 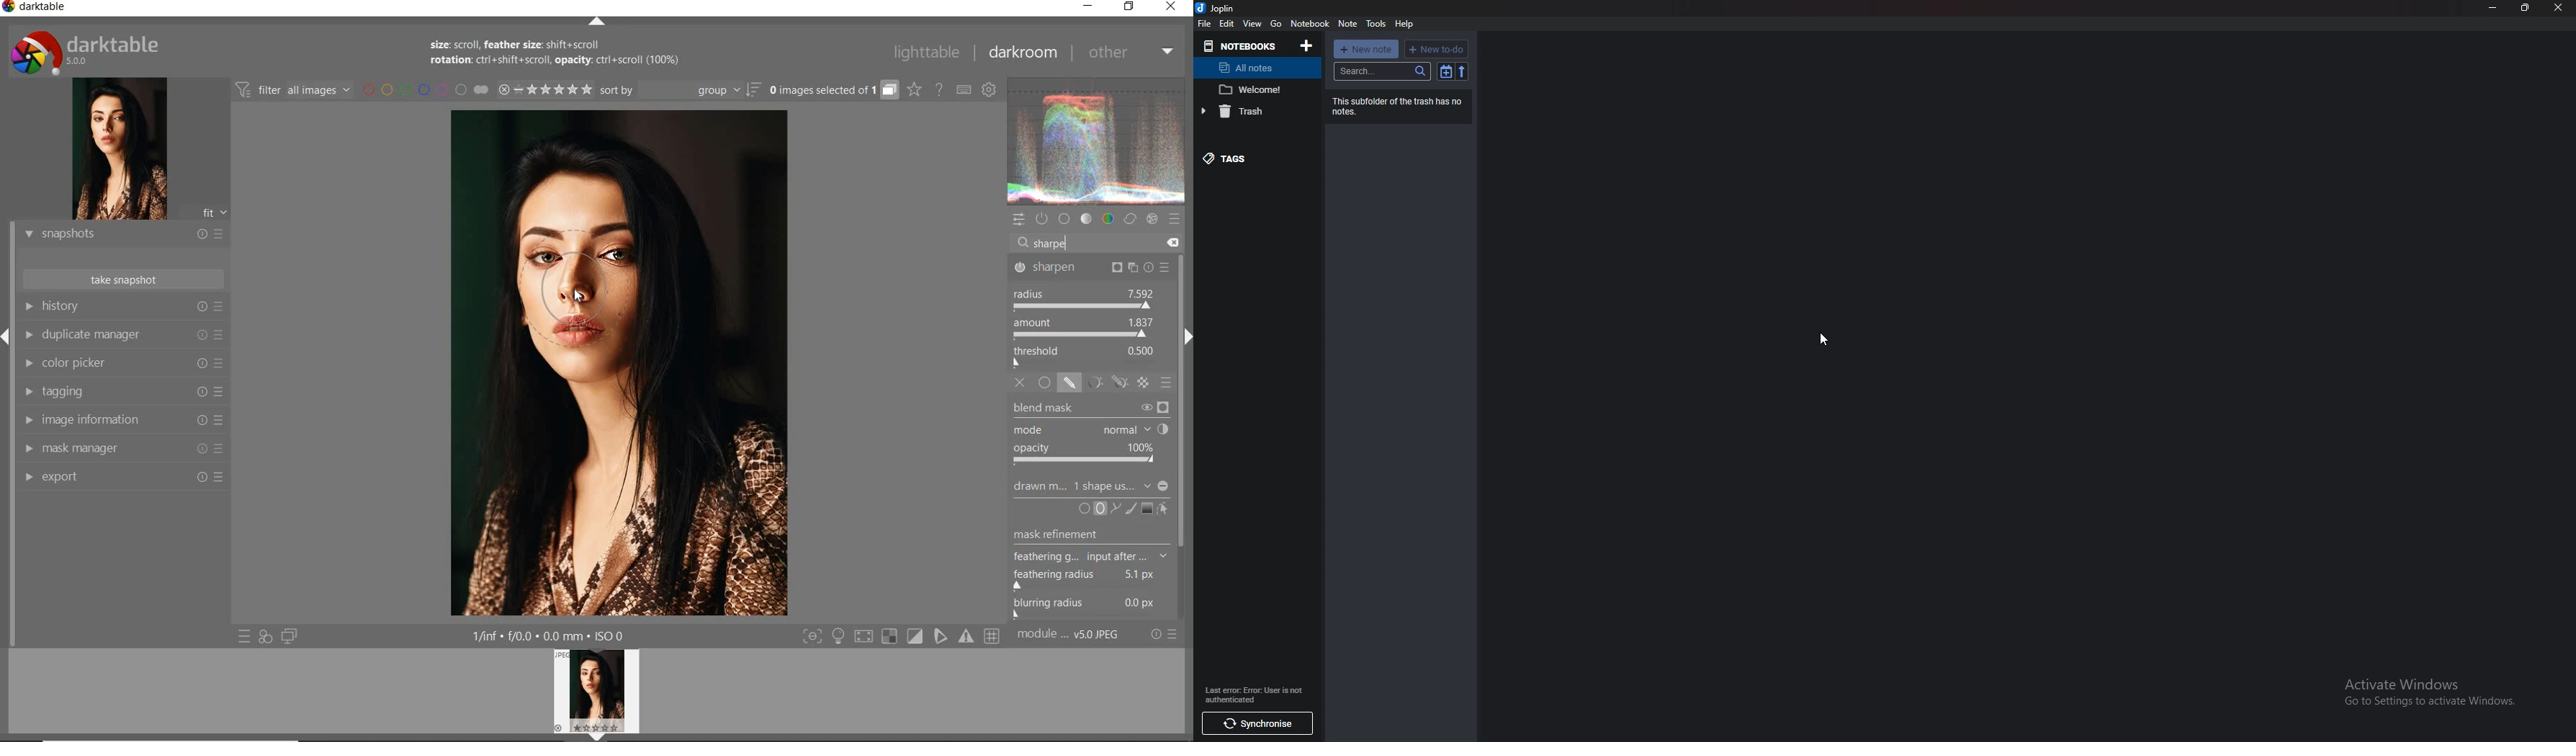 What do you see at coordinates (1245, 158) in the screenshot?
I see `Tags` at bounding box center [1245, 158].